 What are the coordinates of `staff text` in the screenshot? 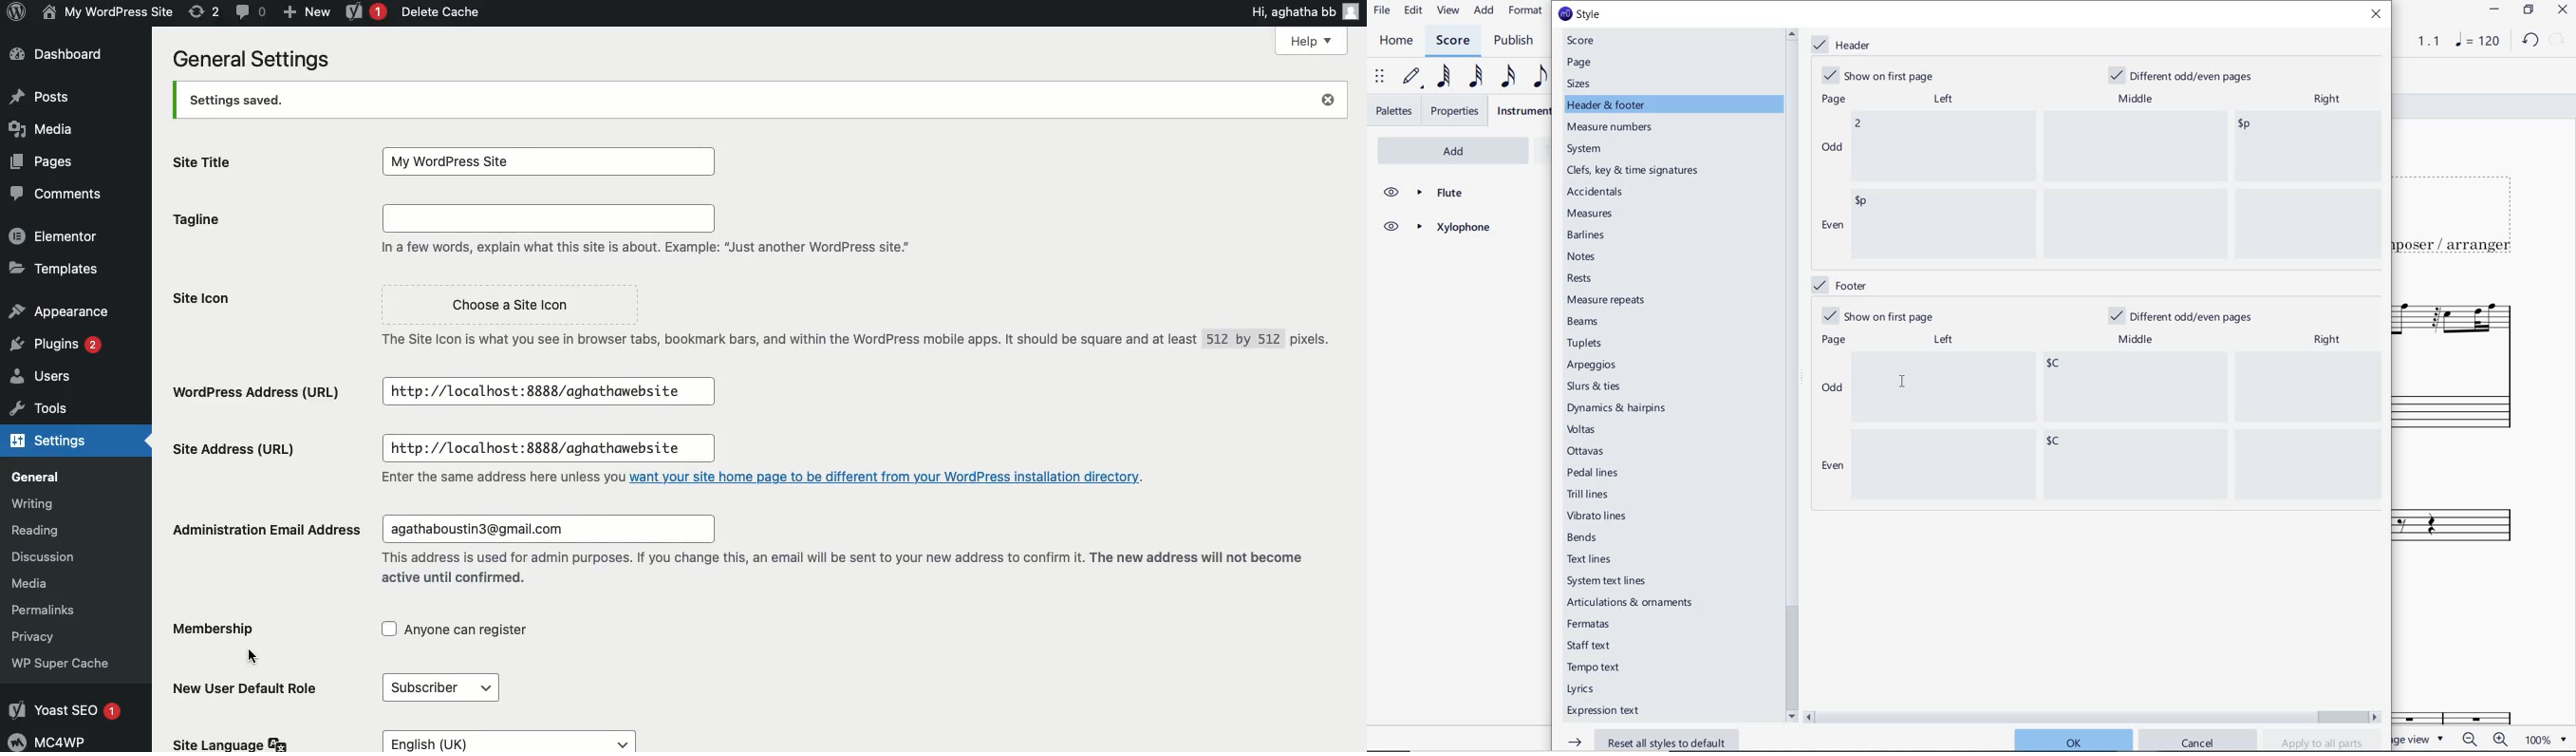 It's located at (1590, 645).